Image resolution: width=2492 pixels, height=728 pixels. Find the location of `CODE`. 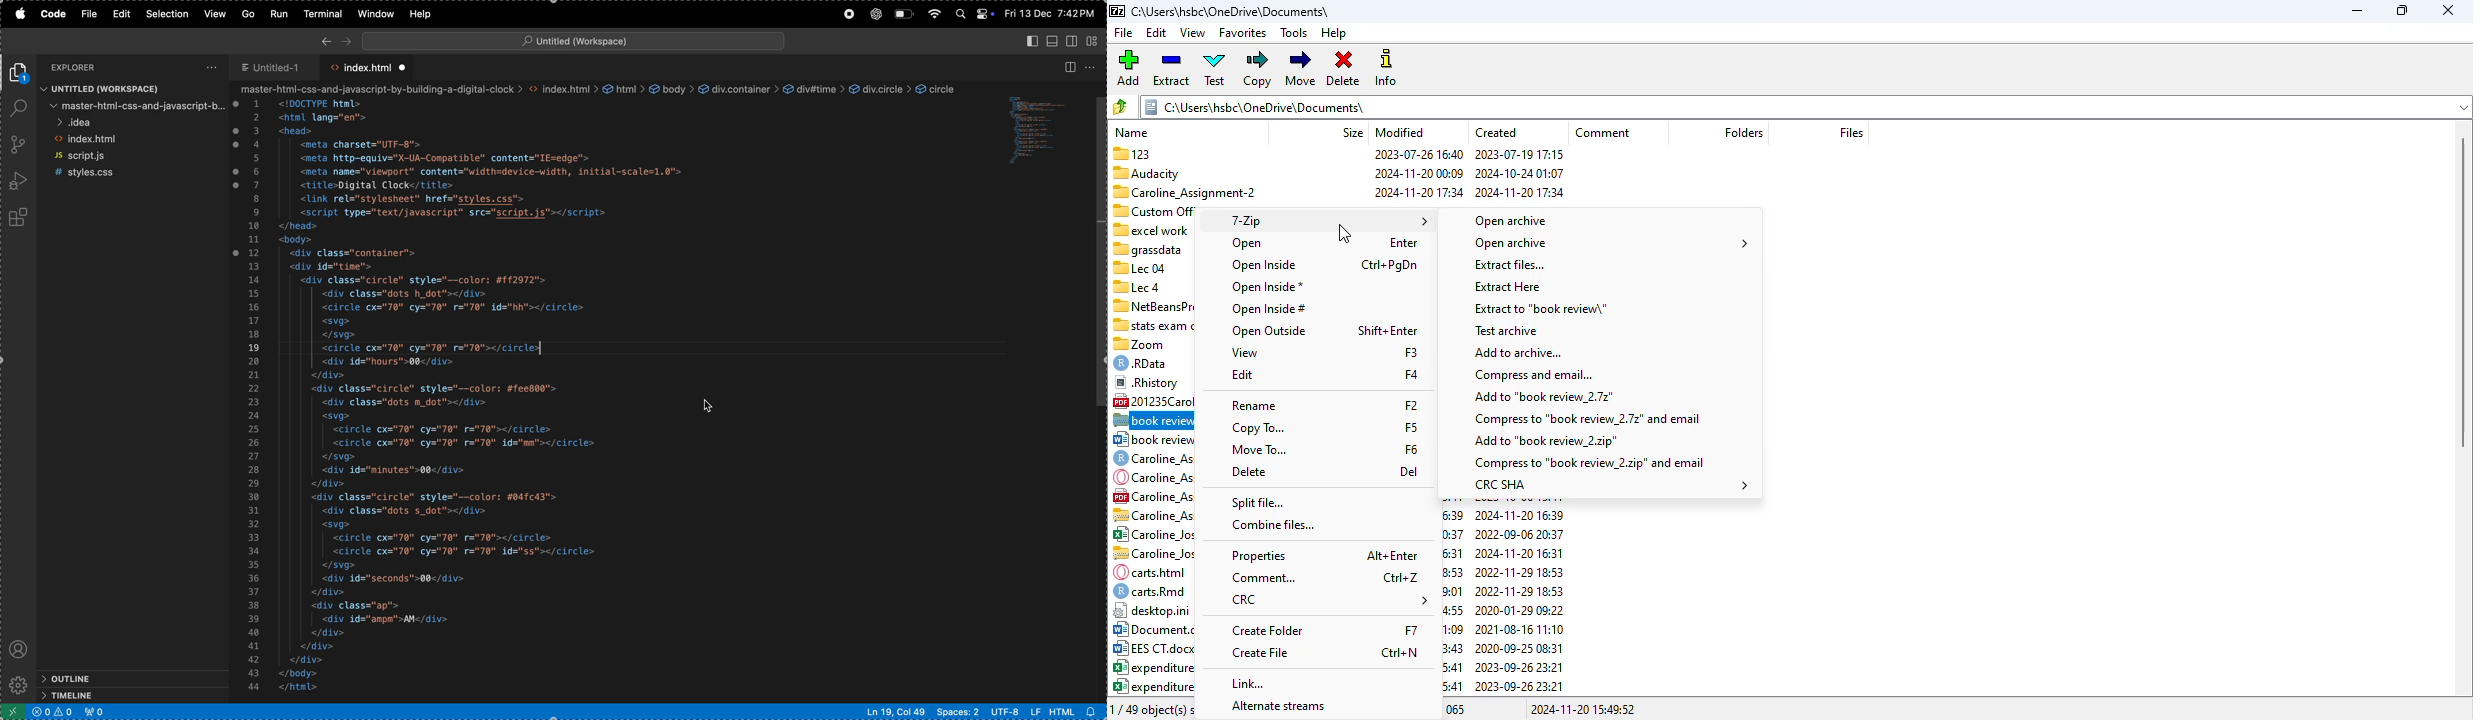

CODE is located at coordinates (53, 14).